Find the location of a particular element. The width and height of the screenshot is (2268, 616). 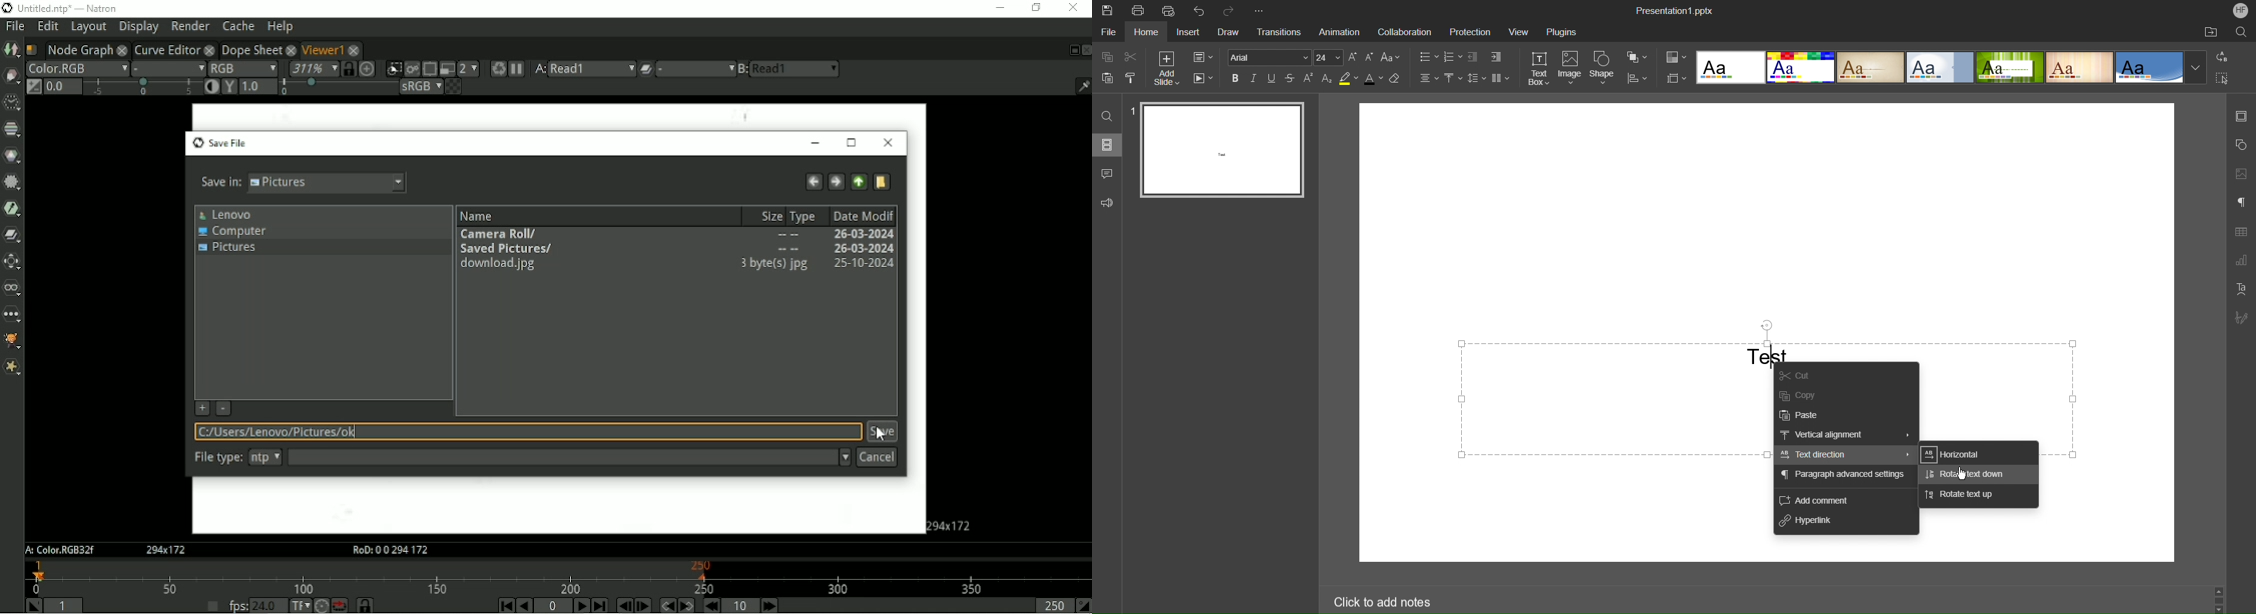

Line Spacing is located at coordinates (1477, 79).